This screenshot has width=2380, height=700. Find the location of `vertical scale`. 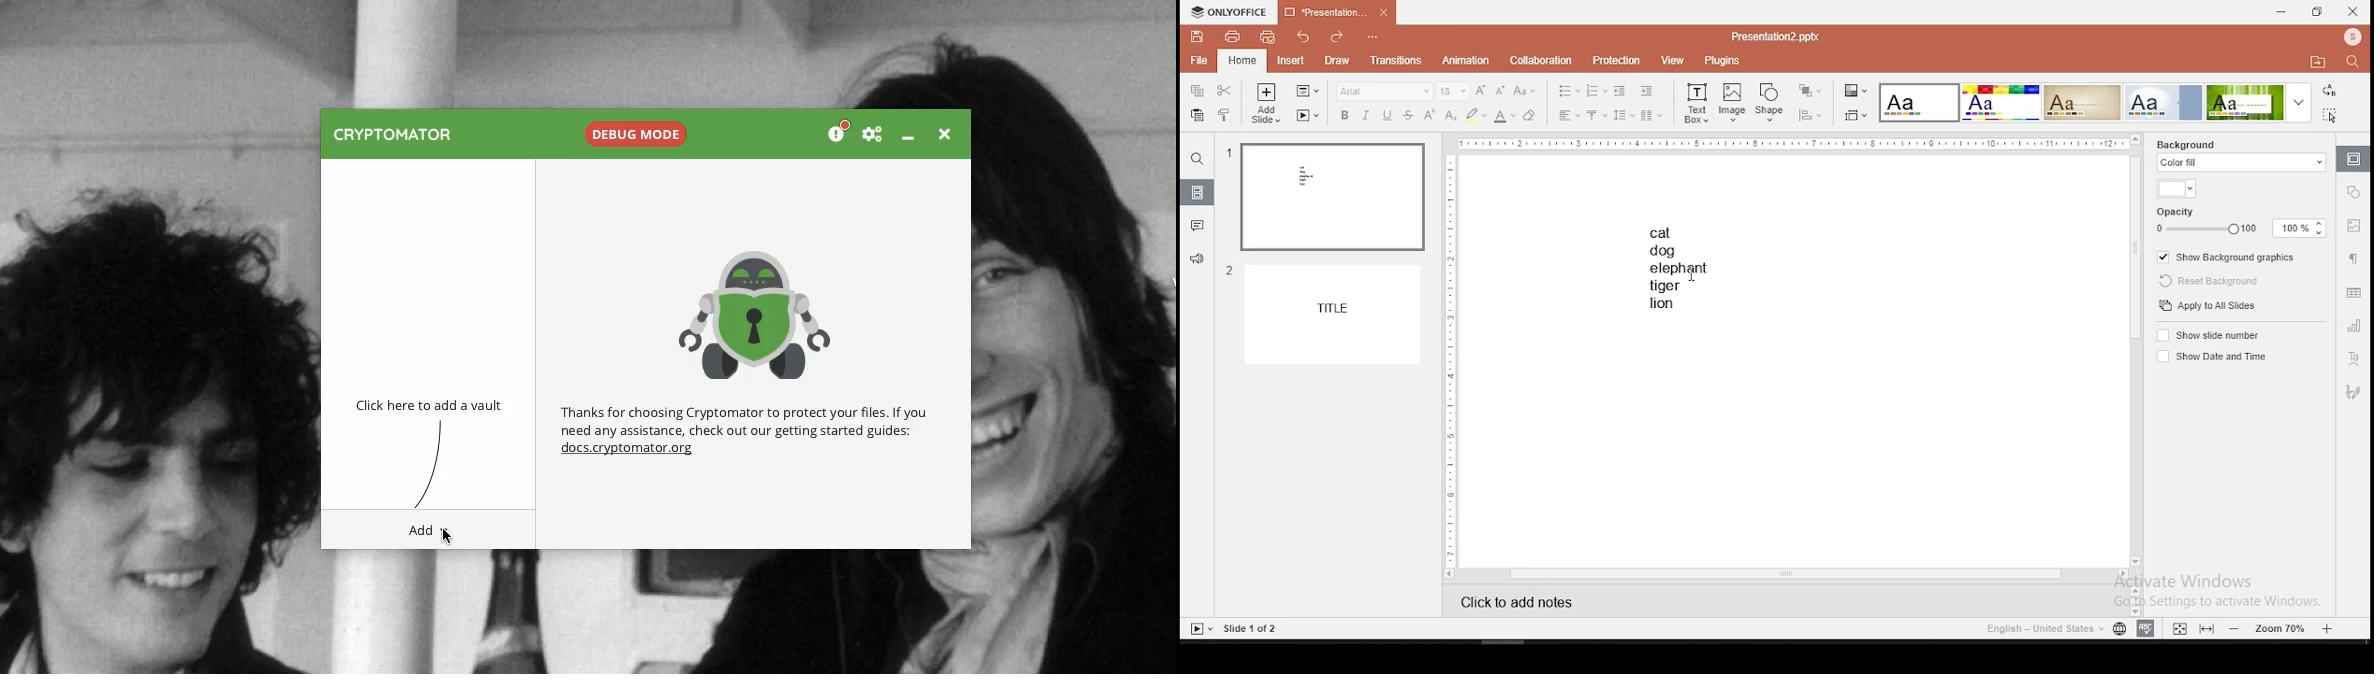

vertical scale is located at coordinates (1450, 359).